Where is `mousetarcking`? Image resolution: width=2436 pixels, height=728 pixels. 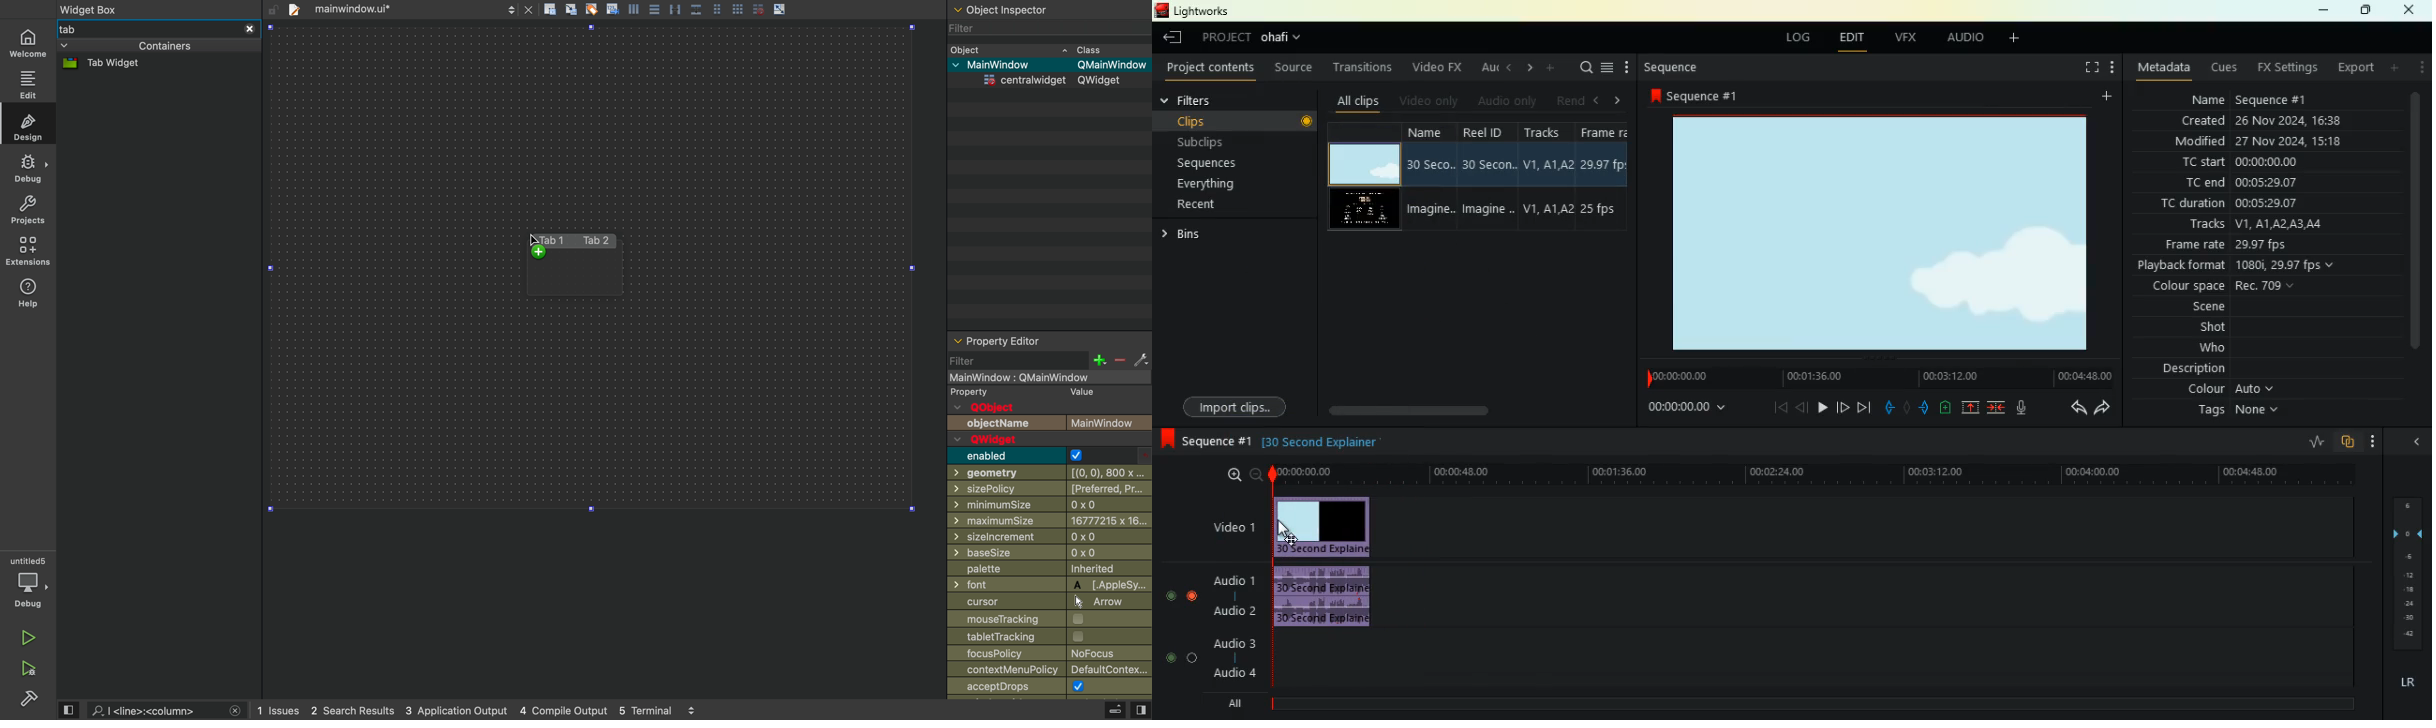 mousetarcking is located at coordinates (1046, 620).